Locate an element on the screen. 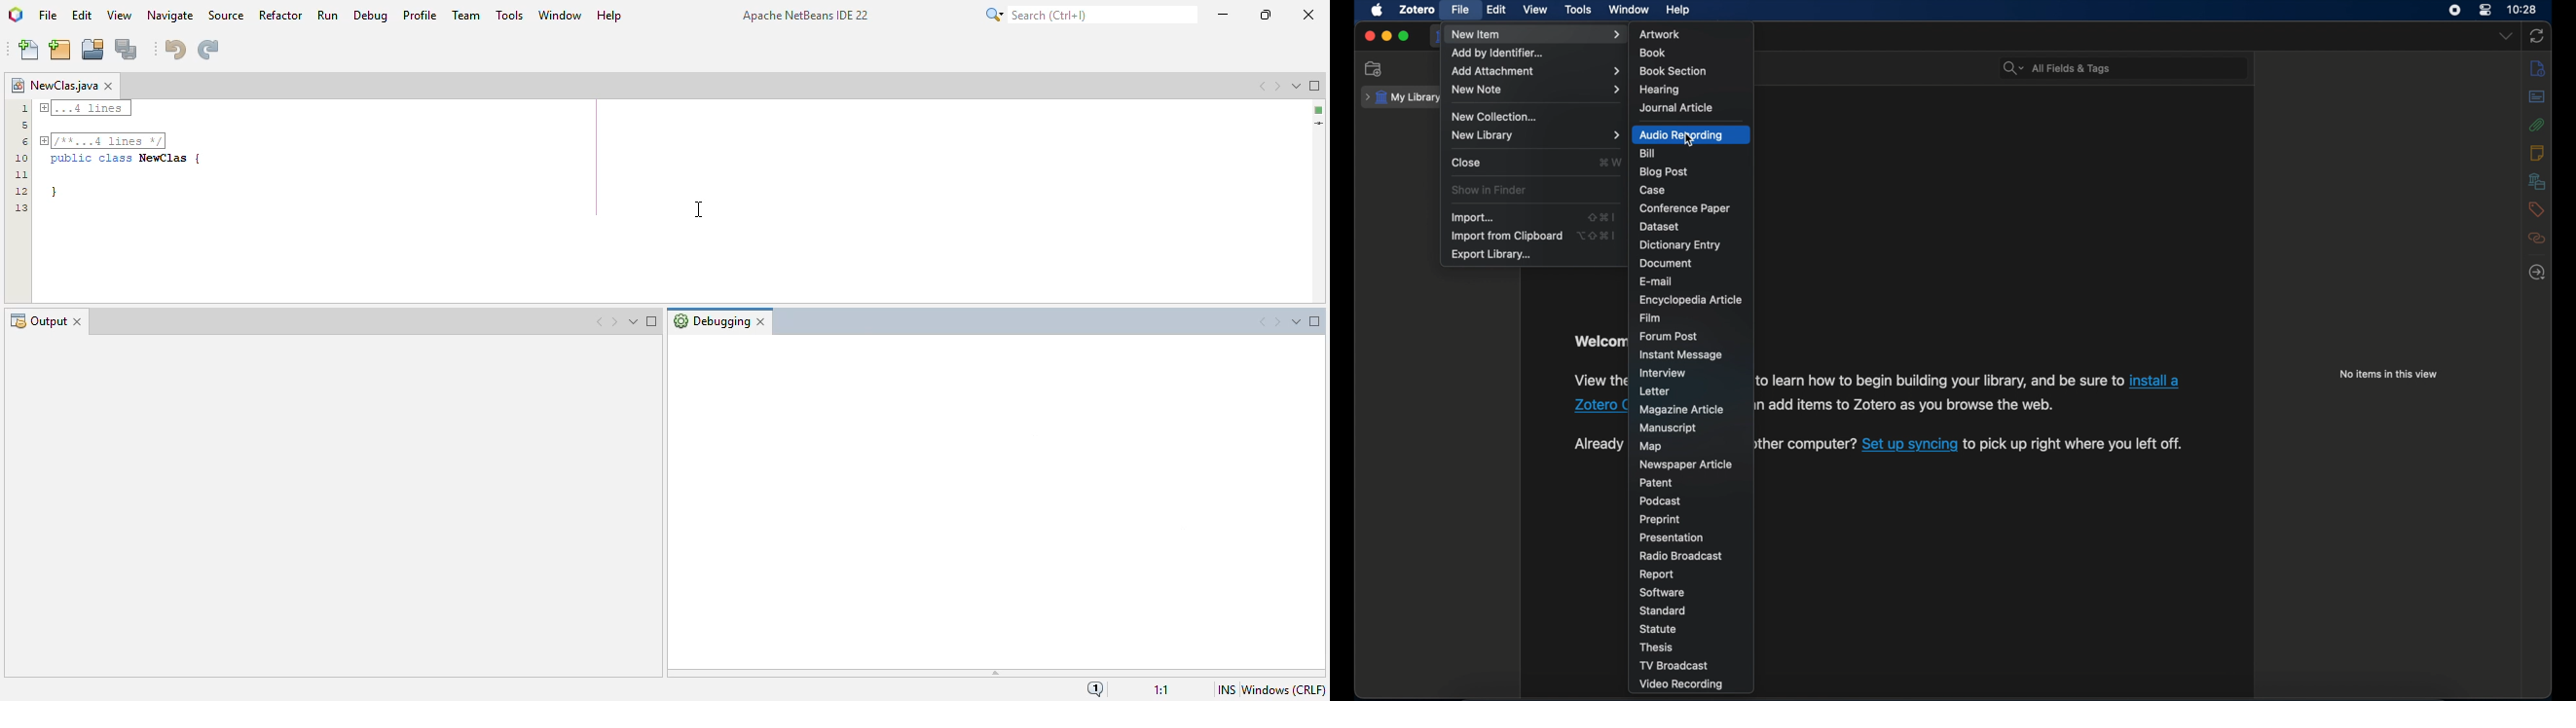  link is located at coordinates (2072, 444).